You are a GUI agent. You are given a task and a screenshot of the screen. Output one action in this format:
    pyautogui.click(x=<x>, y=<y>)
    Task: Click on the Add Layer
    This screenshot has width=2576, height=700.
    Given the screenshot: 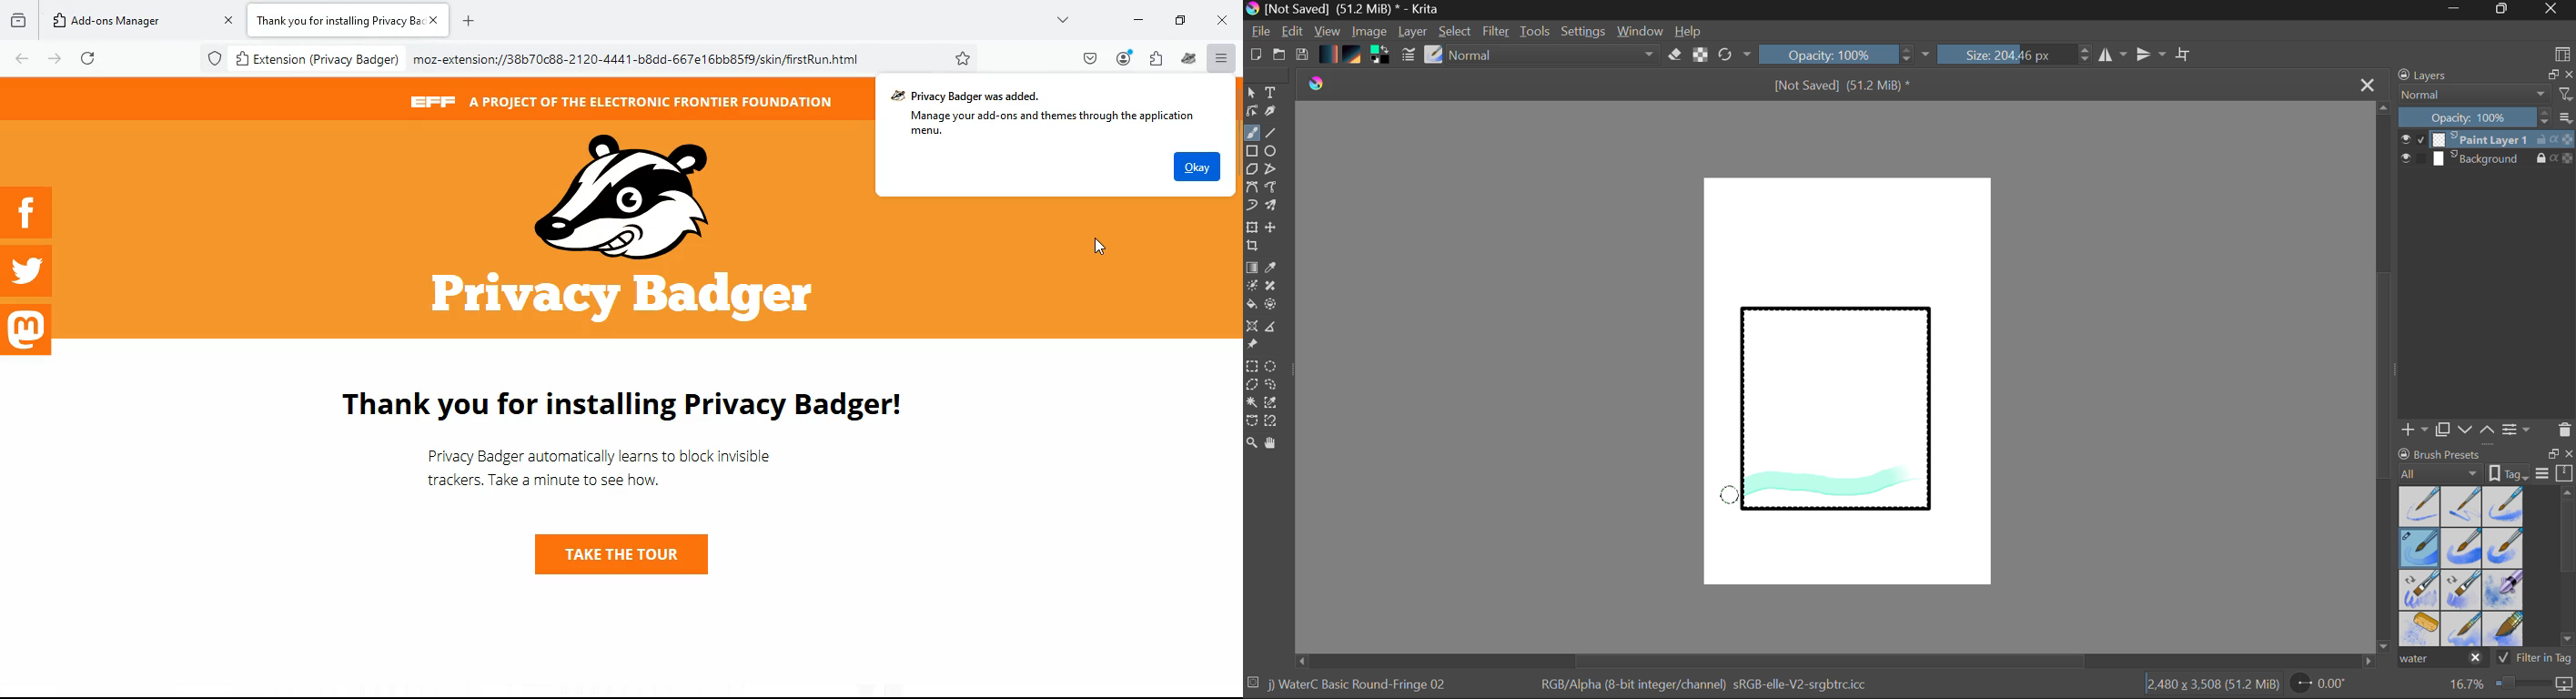 What is the action you would take?
    pyautogui.click(x=2415, y=429)
    